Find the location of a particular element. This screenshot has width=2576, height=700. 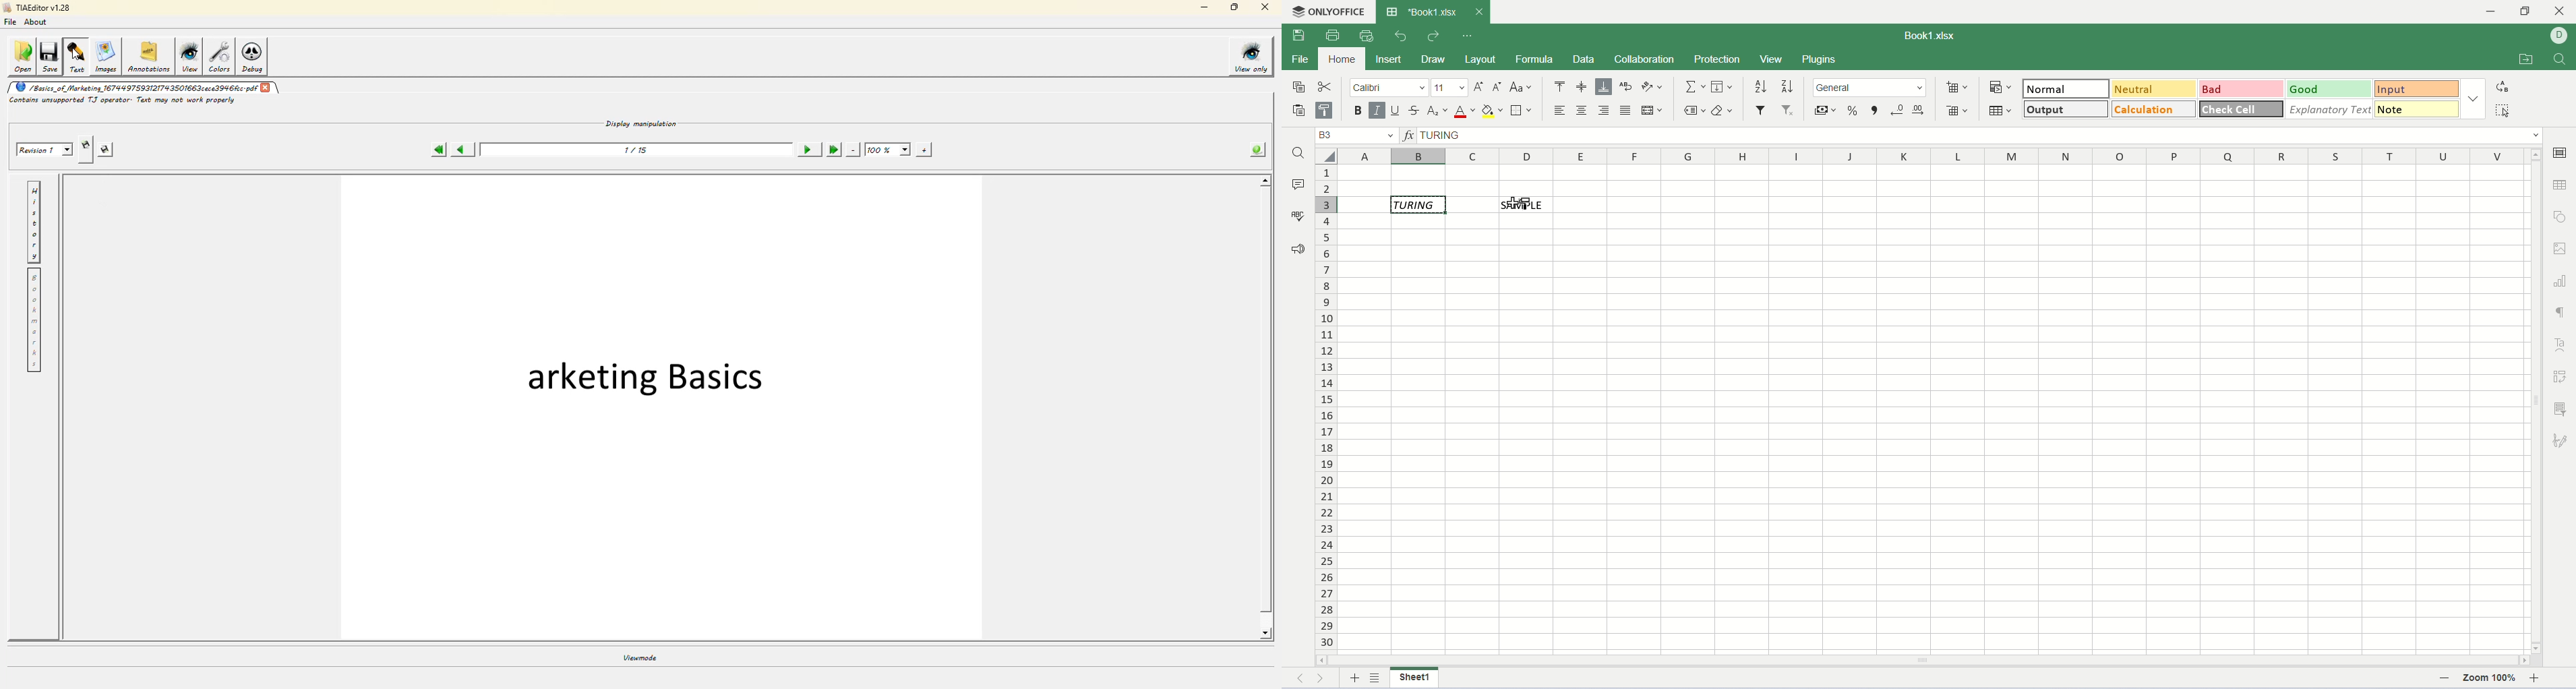

subscript is located at coordinates (1438, 111).